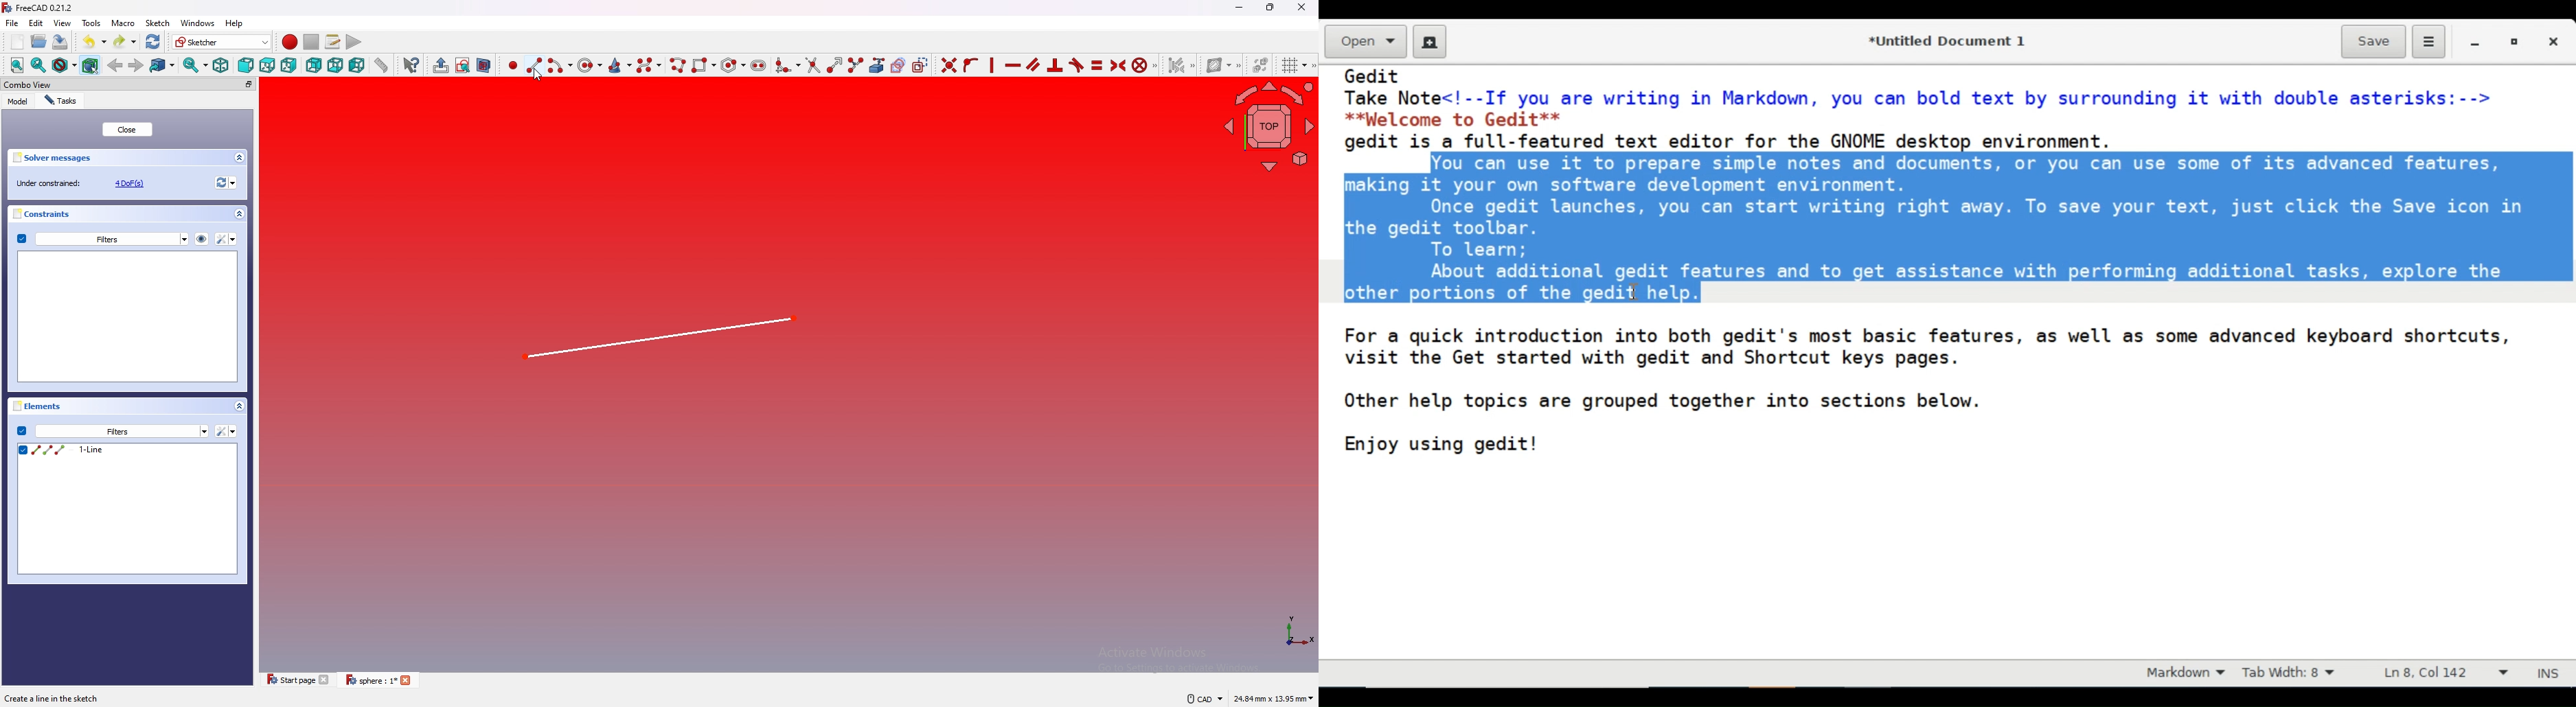 This screenshot has height=728, width=2576. Describe the element at coordinates (63, 65) in the screenshot. I see `Draw style` at that location.